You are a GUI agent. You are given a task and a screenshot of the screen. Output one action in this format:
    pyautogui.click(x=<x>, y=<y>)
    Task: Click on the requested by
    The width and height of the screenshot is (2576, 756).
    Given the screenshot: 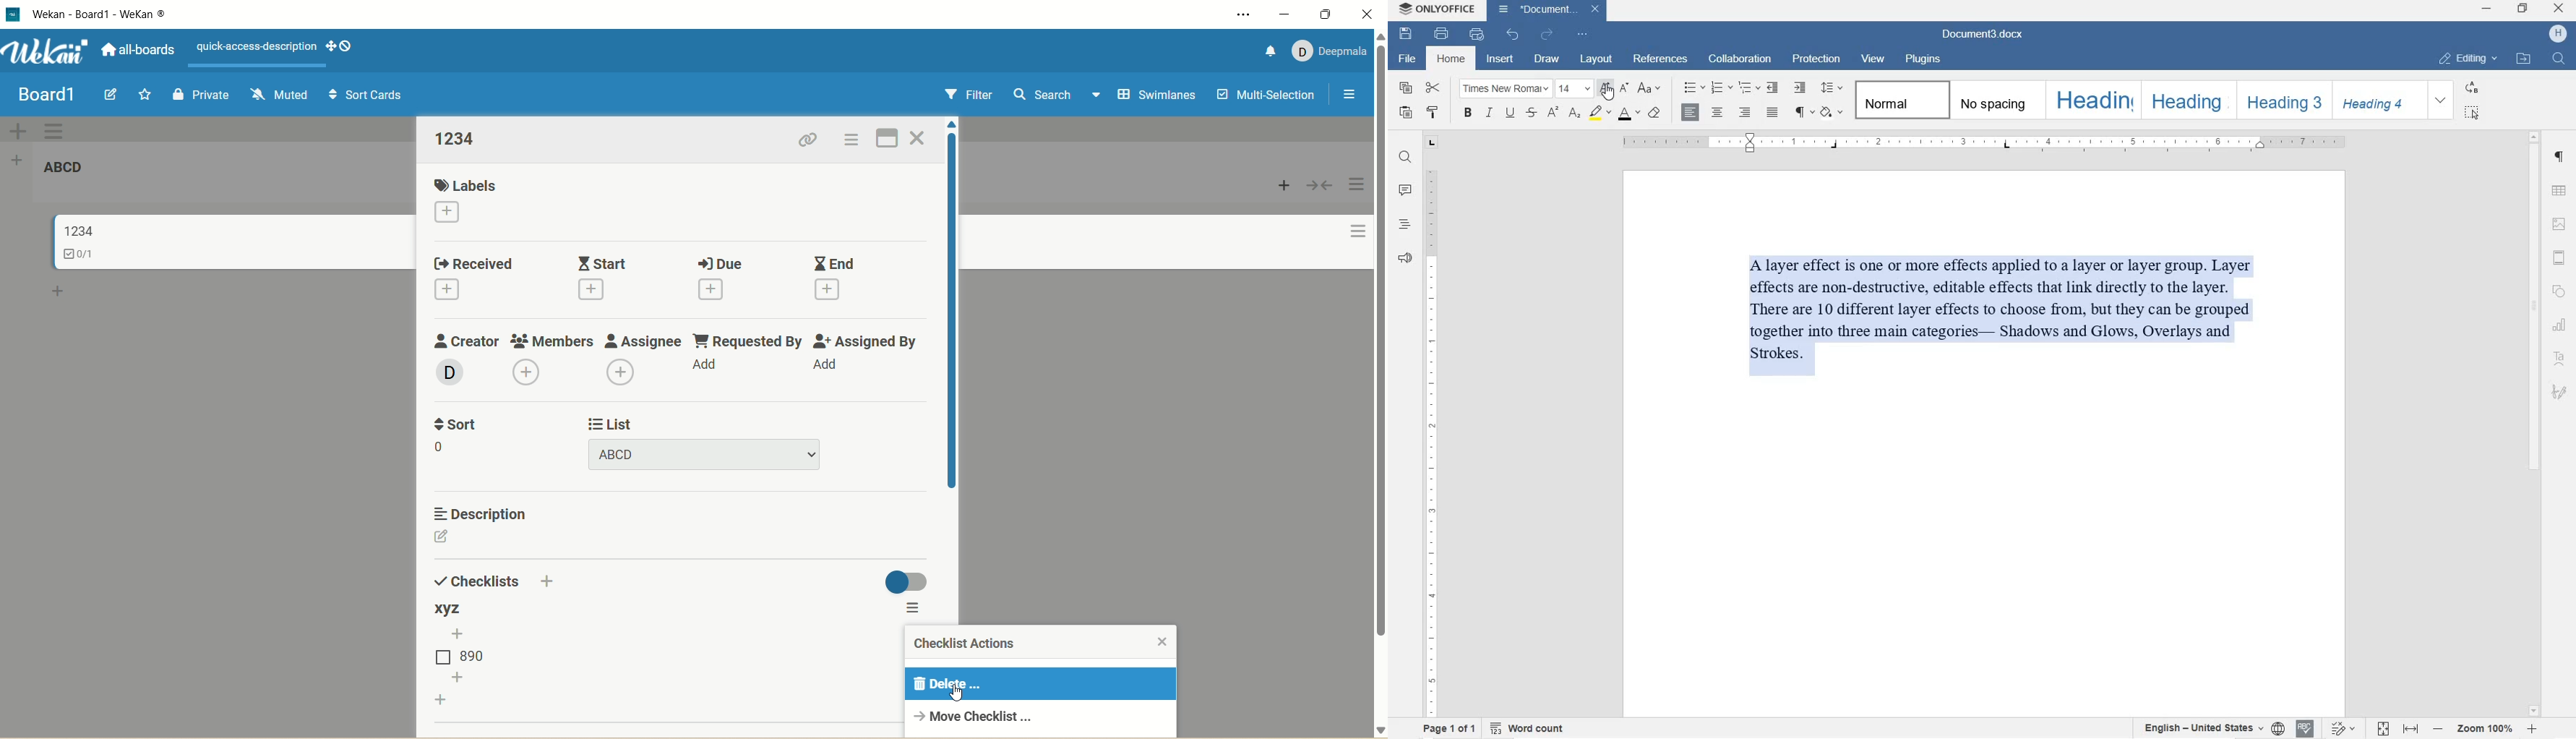 What is the action you would take?
    pyautogui.click(x=754, y=339)
    